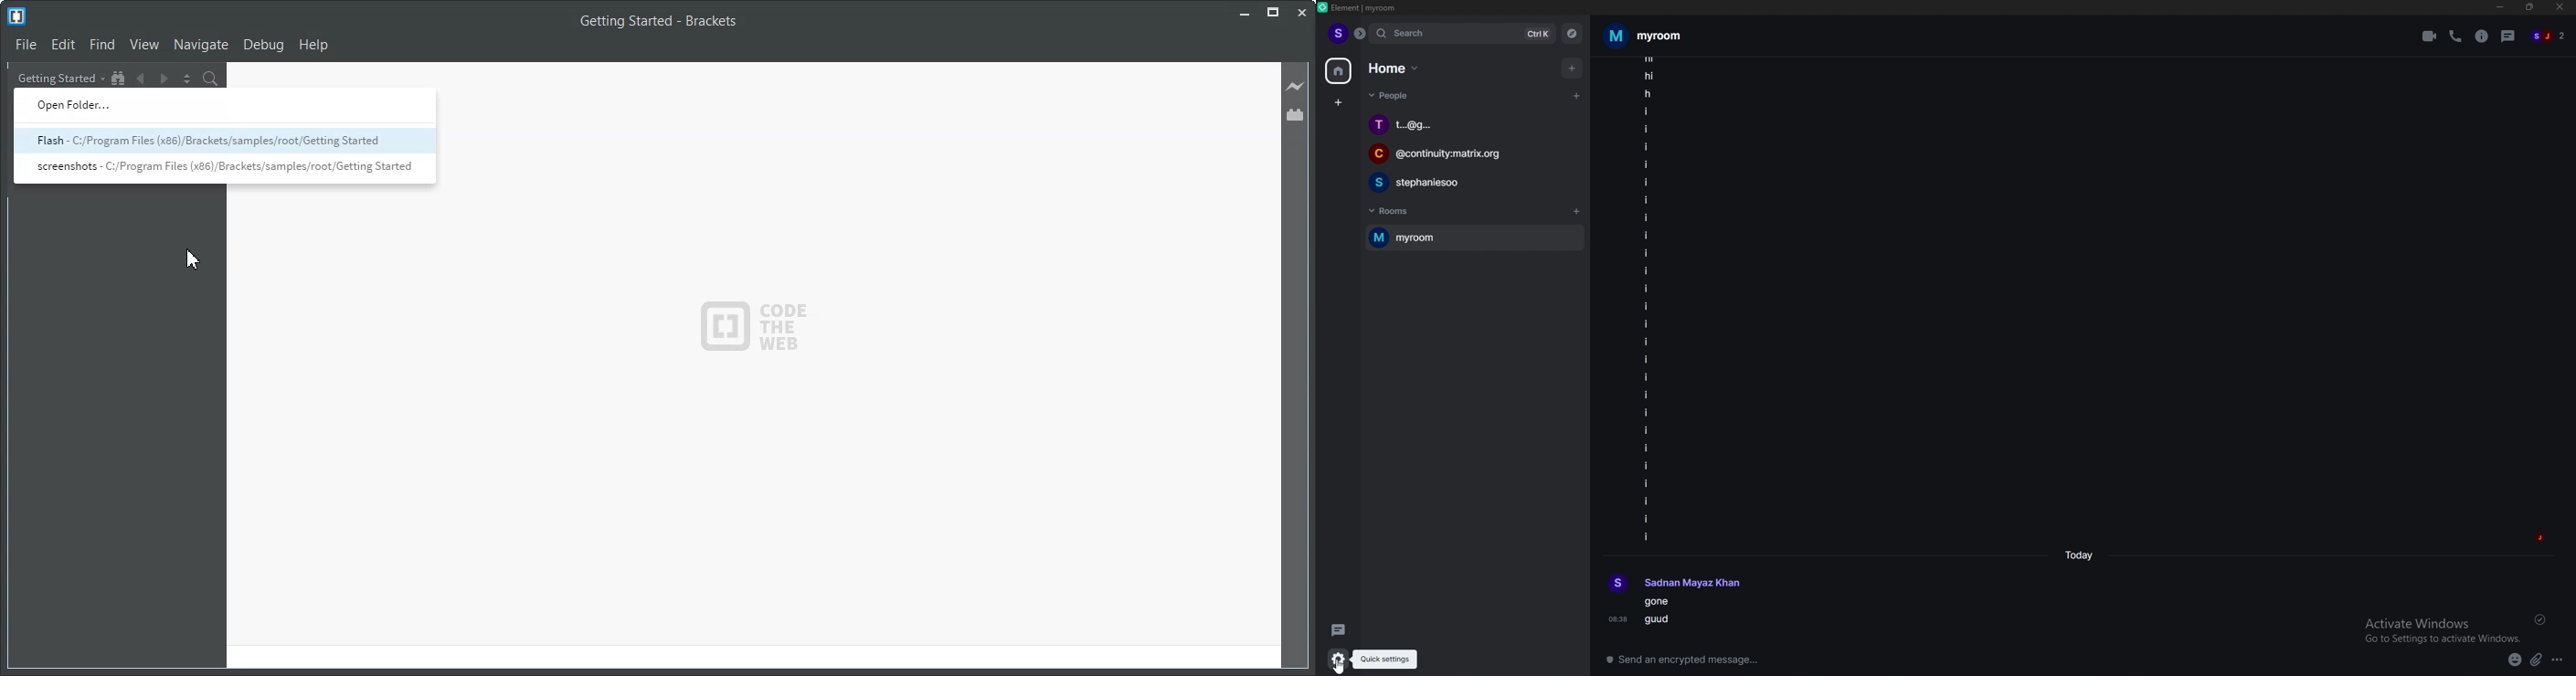  Describe the element at coordinates (1395, 69) in the screenshot. I see `home` at that location.